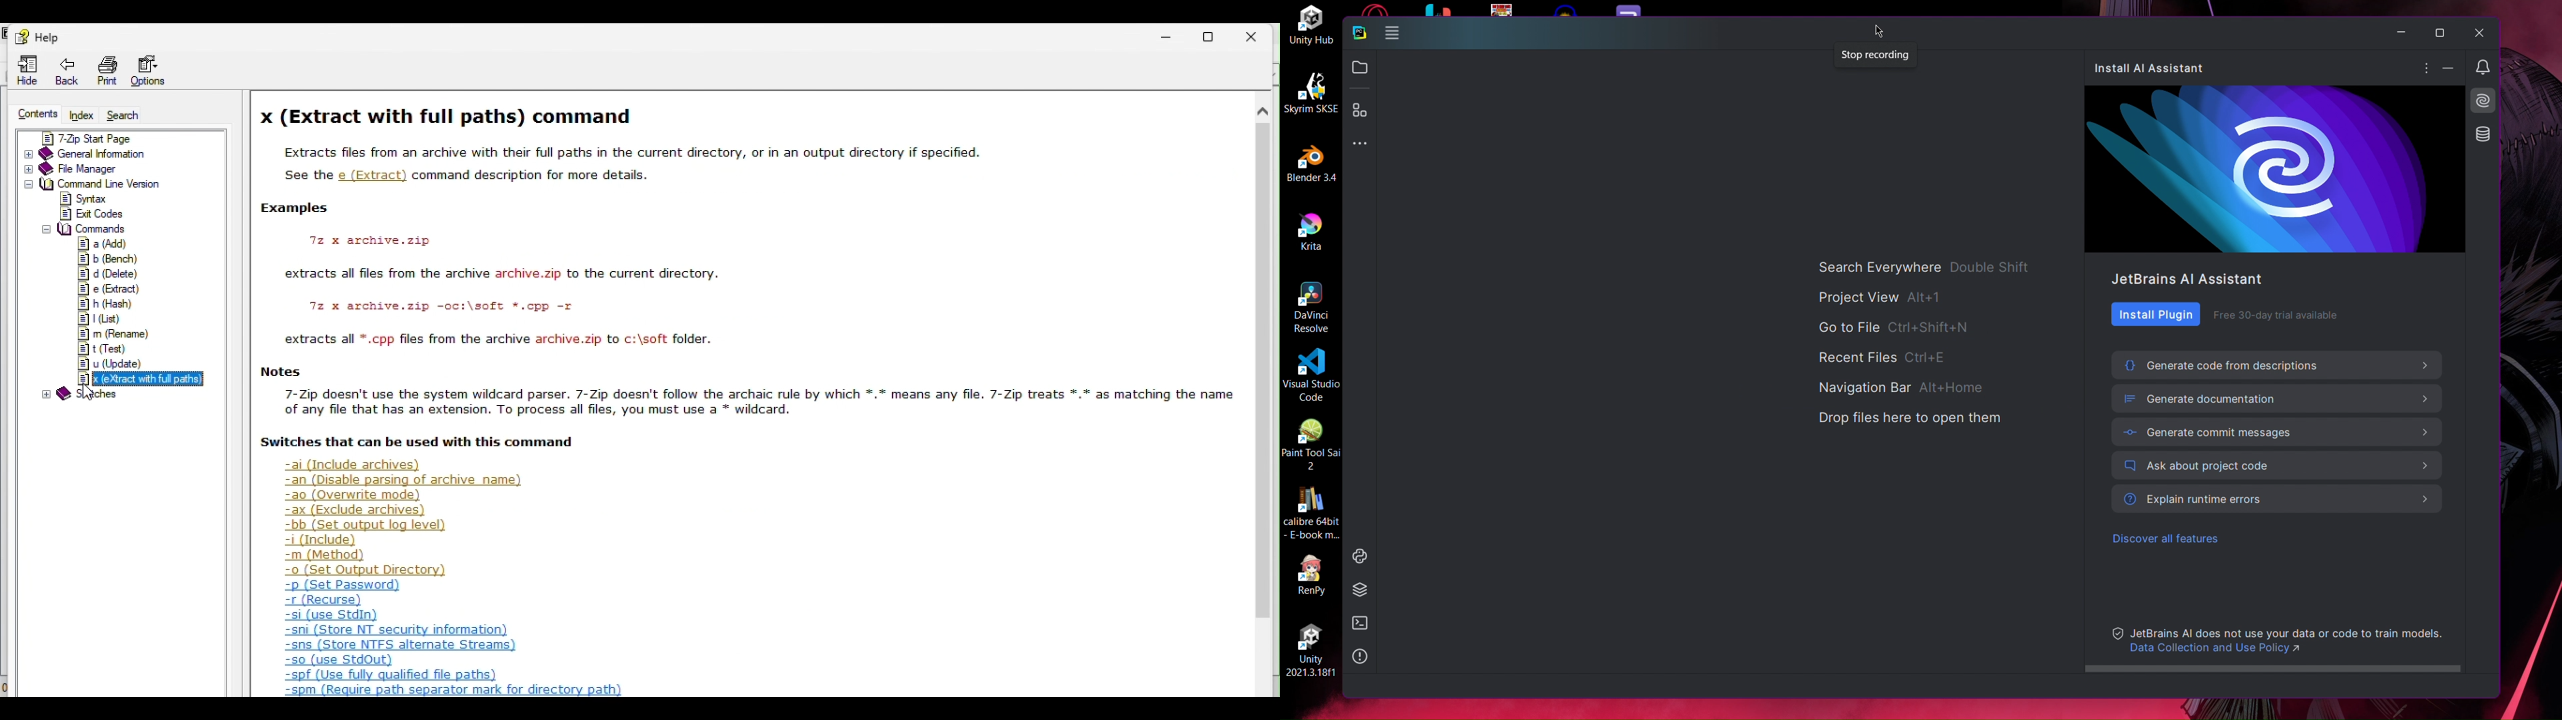 The image size is (2576, 728). I want to click on extracts all *.cpp files from the archive archive.zip to c:\soft folder., so click(495, 341).